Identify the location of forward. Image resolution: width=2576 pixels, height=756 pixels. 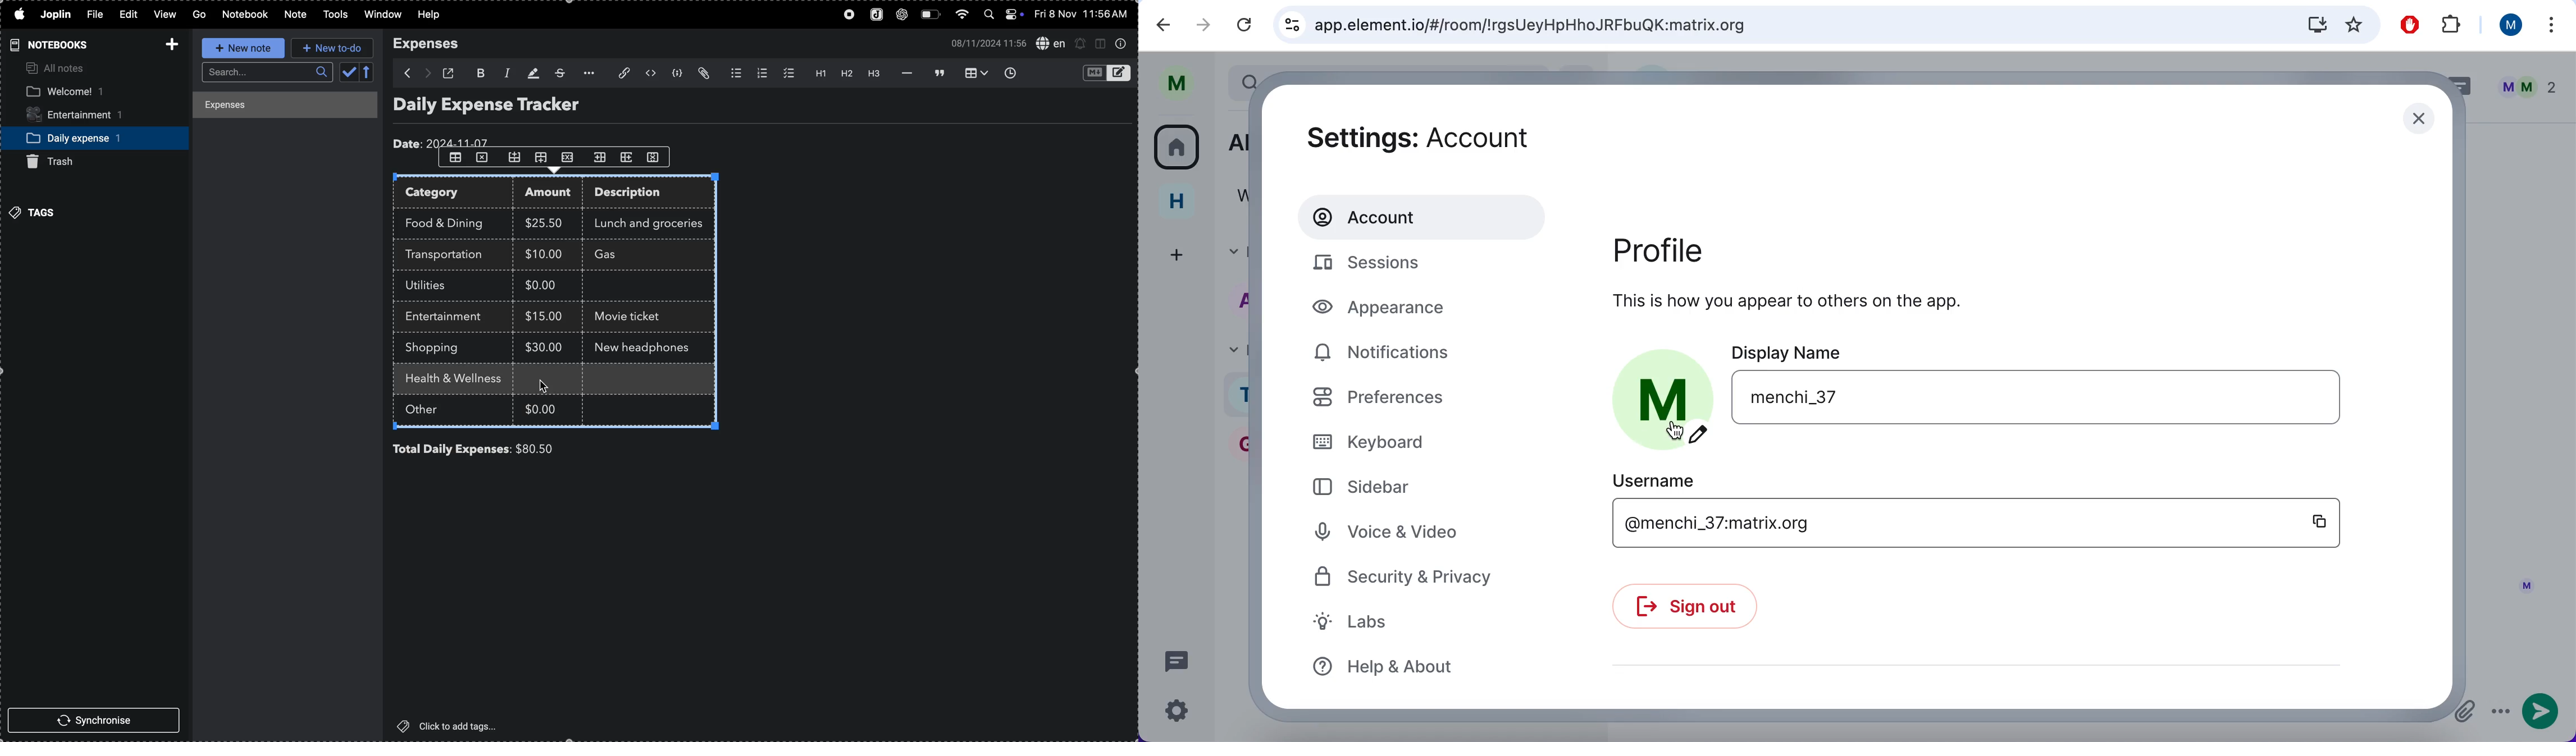
(426, 74).